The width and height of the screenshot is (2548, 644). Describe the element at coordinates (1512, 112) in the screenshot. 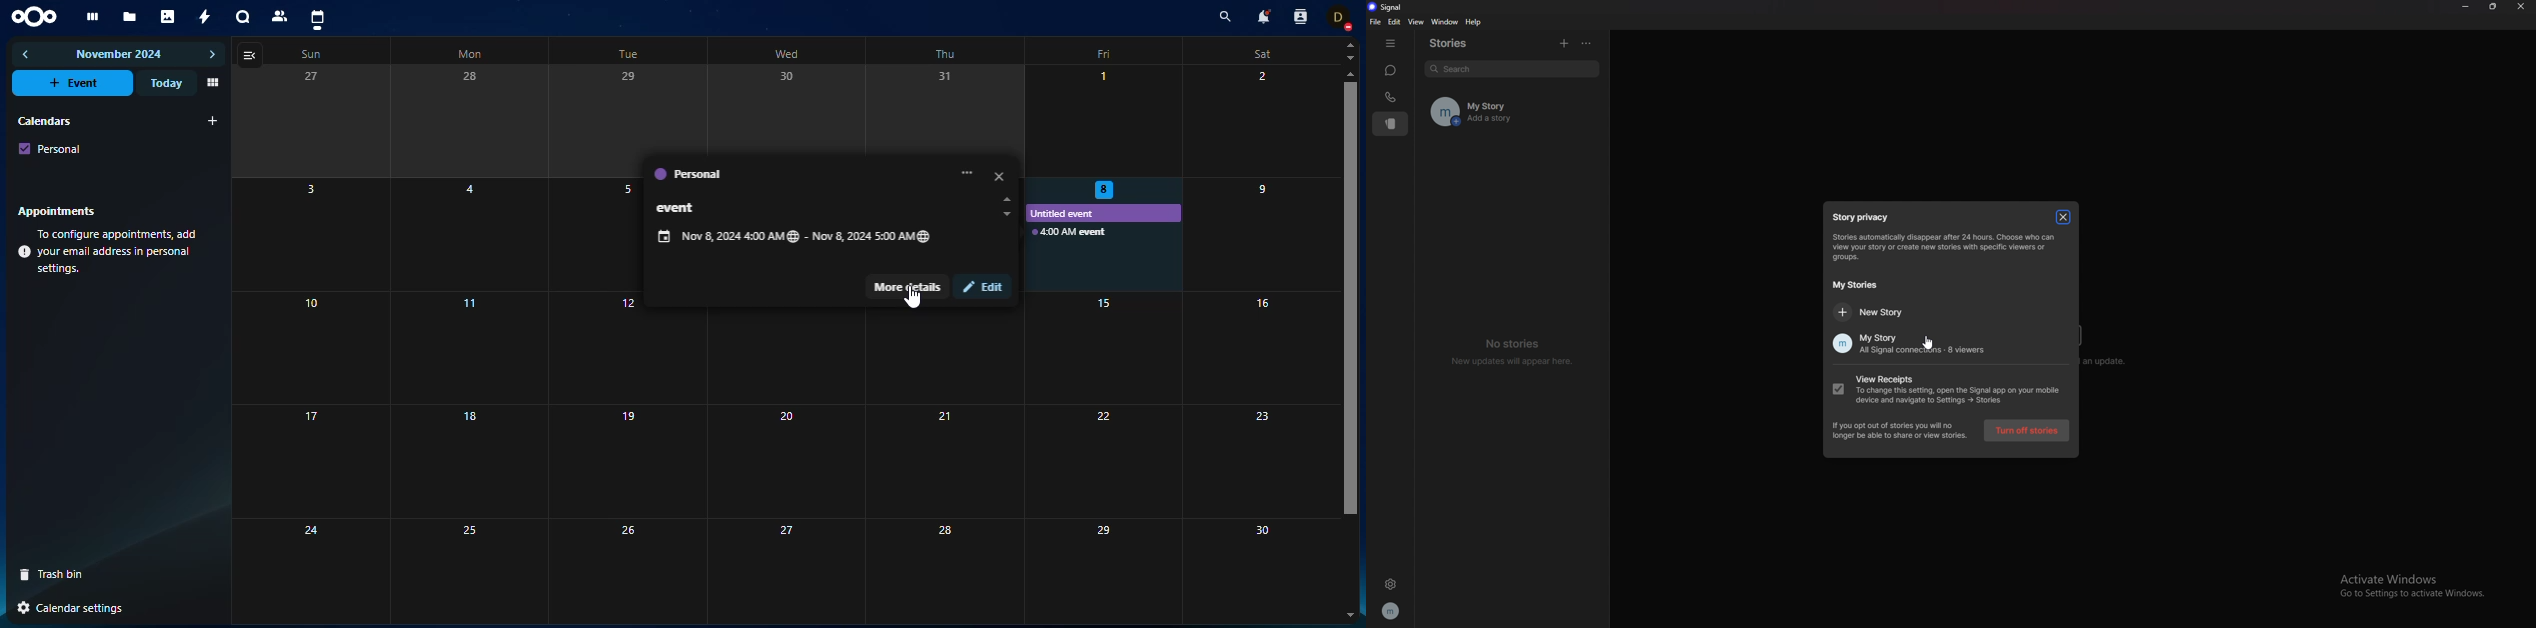

I see `my story` at that location.